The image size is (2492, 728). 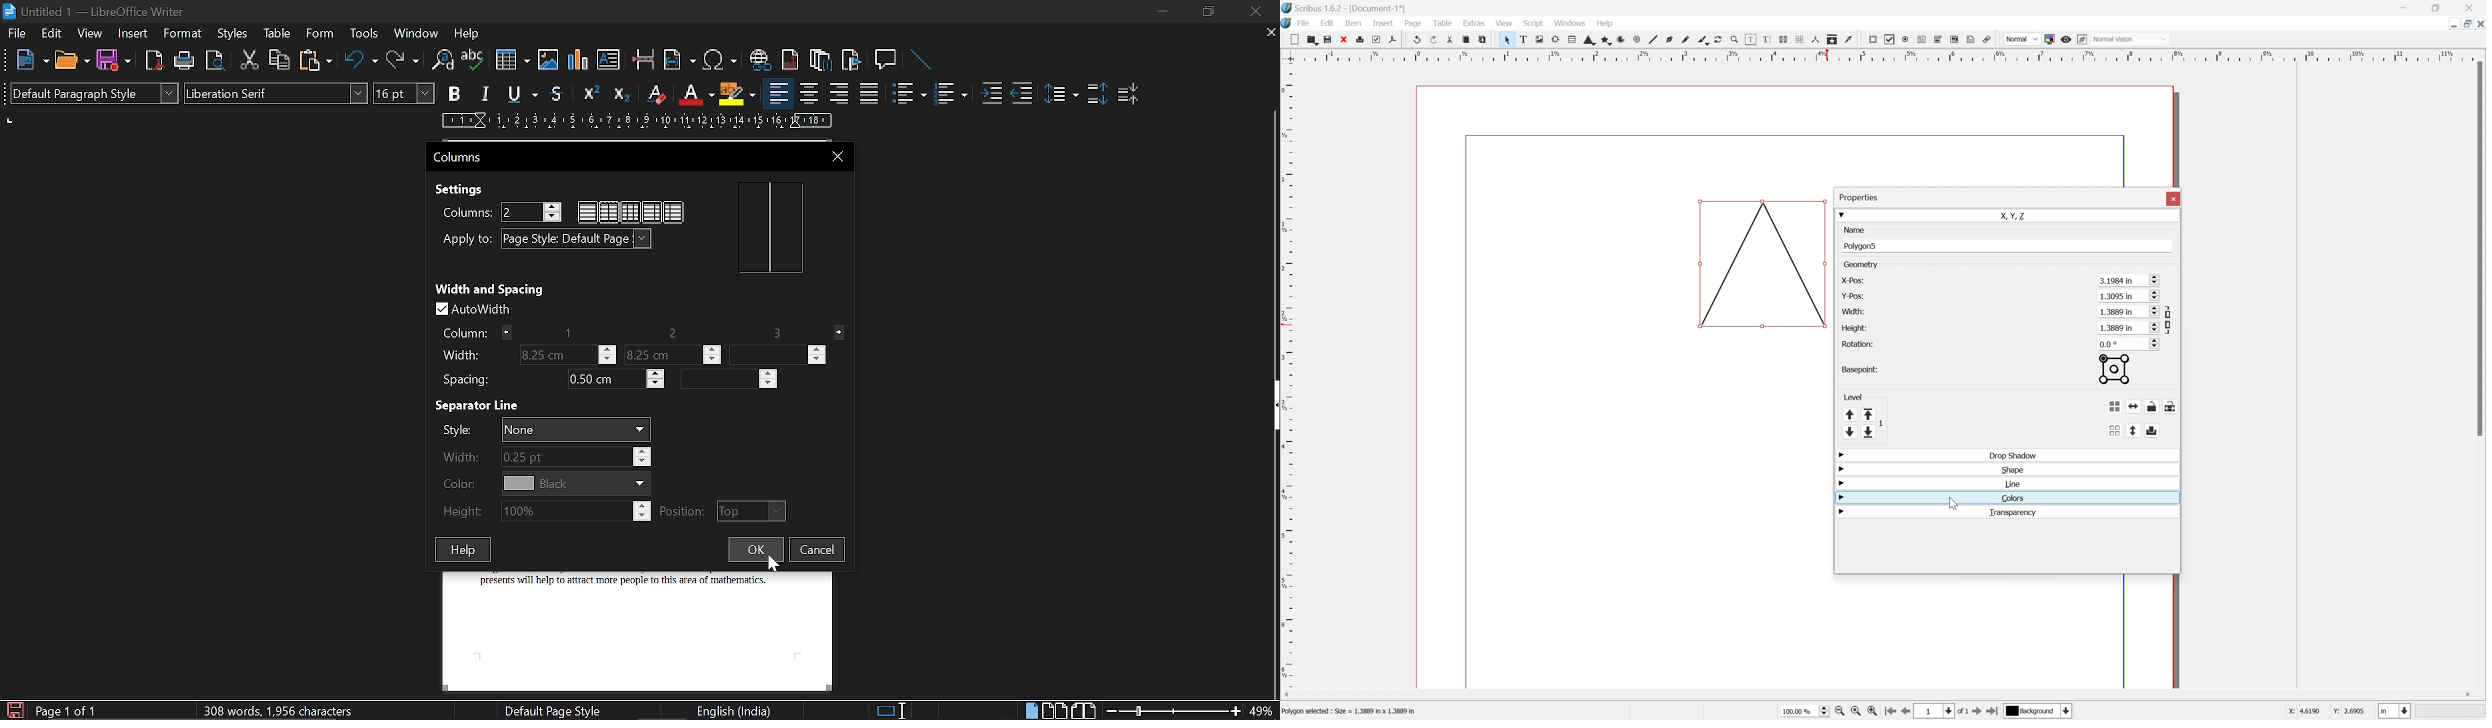 I want to click on Tansparency, so click(x=2015, y=512).